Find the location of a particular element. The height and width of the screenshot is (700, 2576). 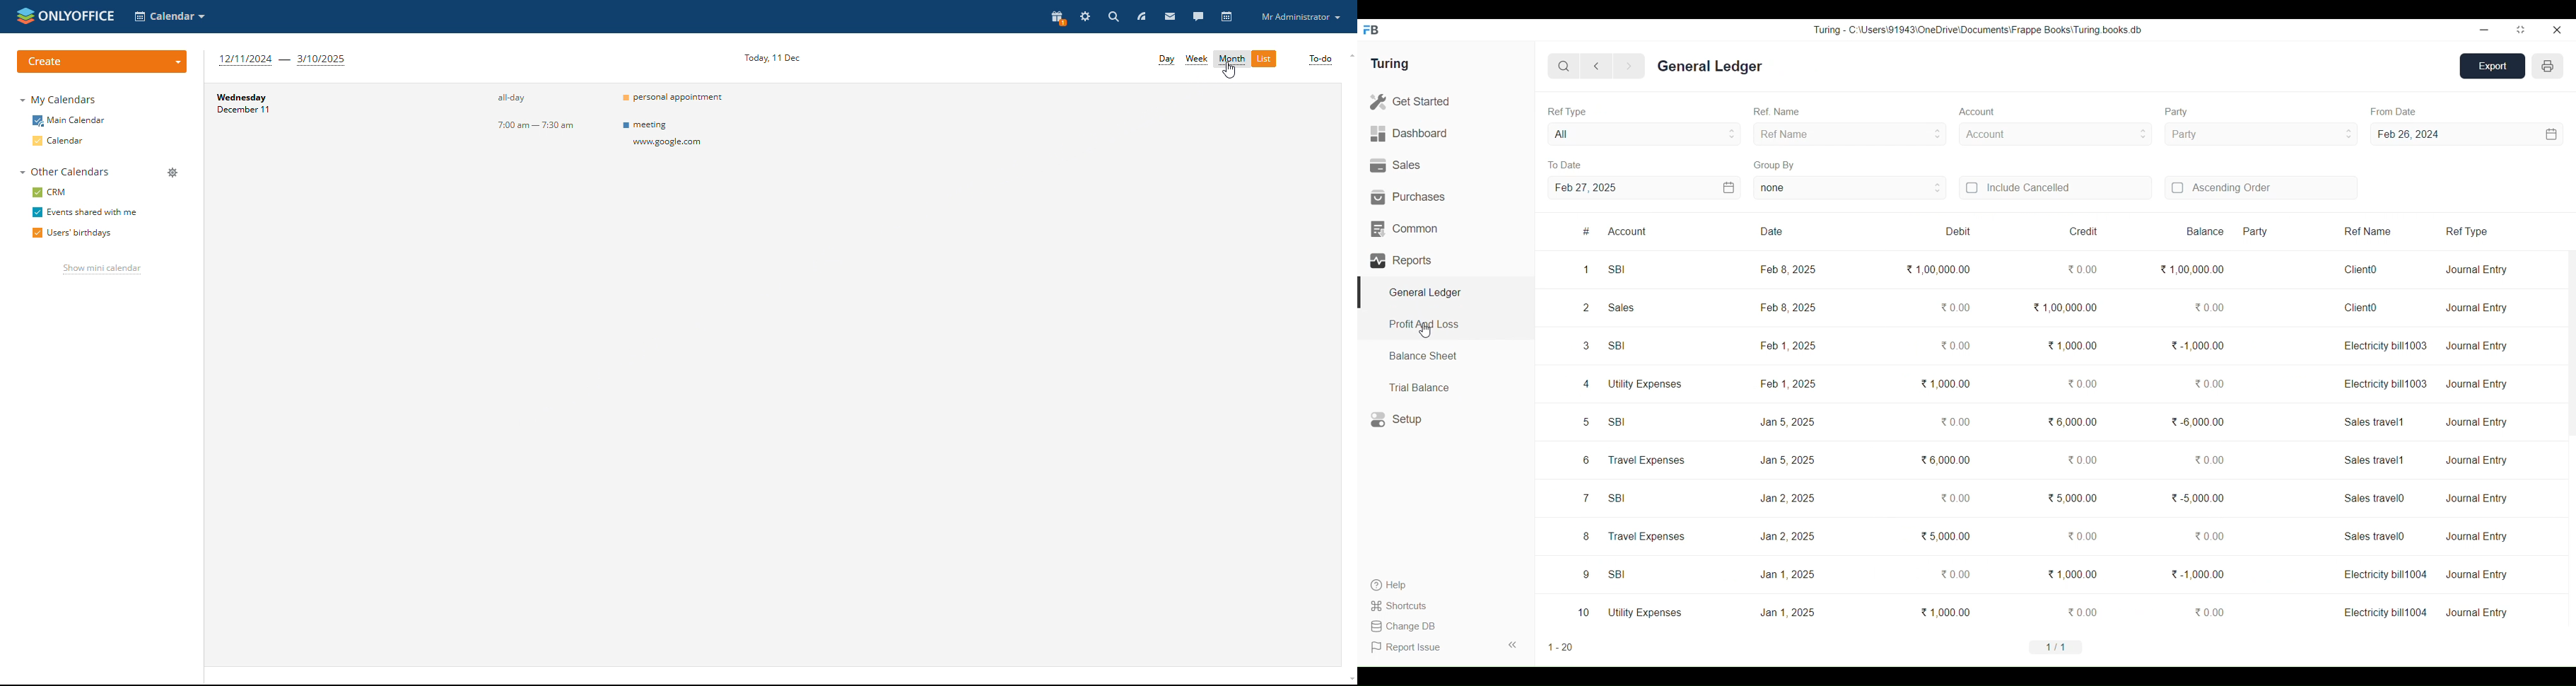

Next is located at coordinates (1629, 67).